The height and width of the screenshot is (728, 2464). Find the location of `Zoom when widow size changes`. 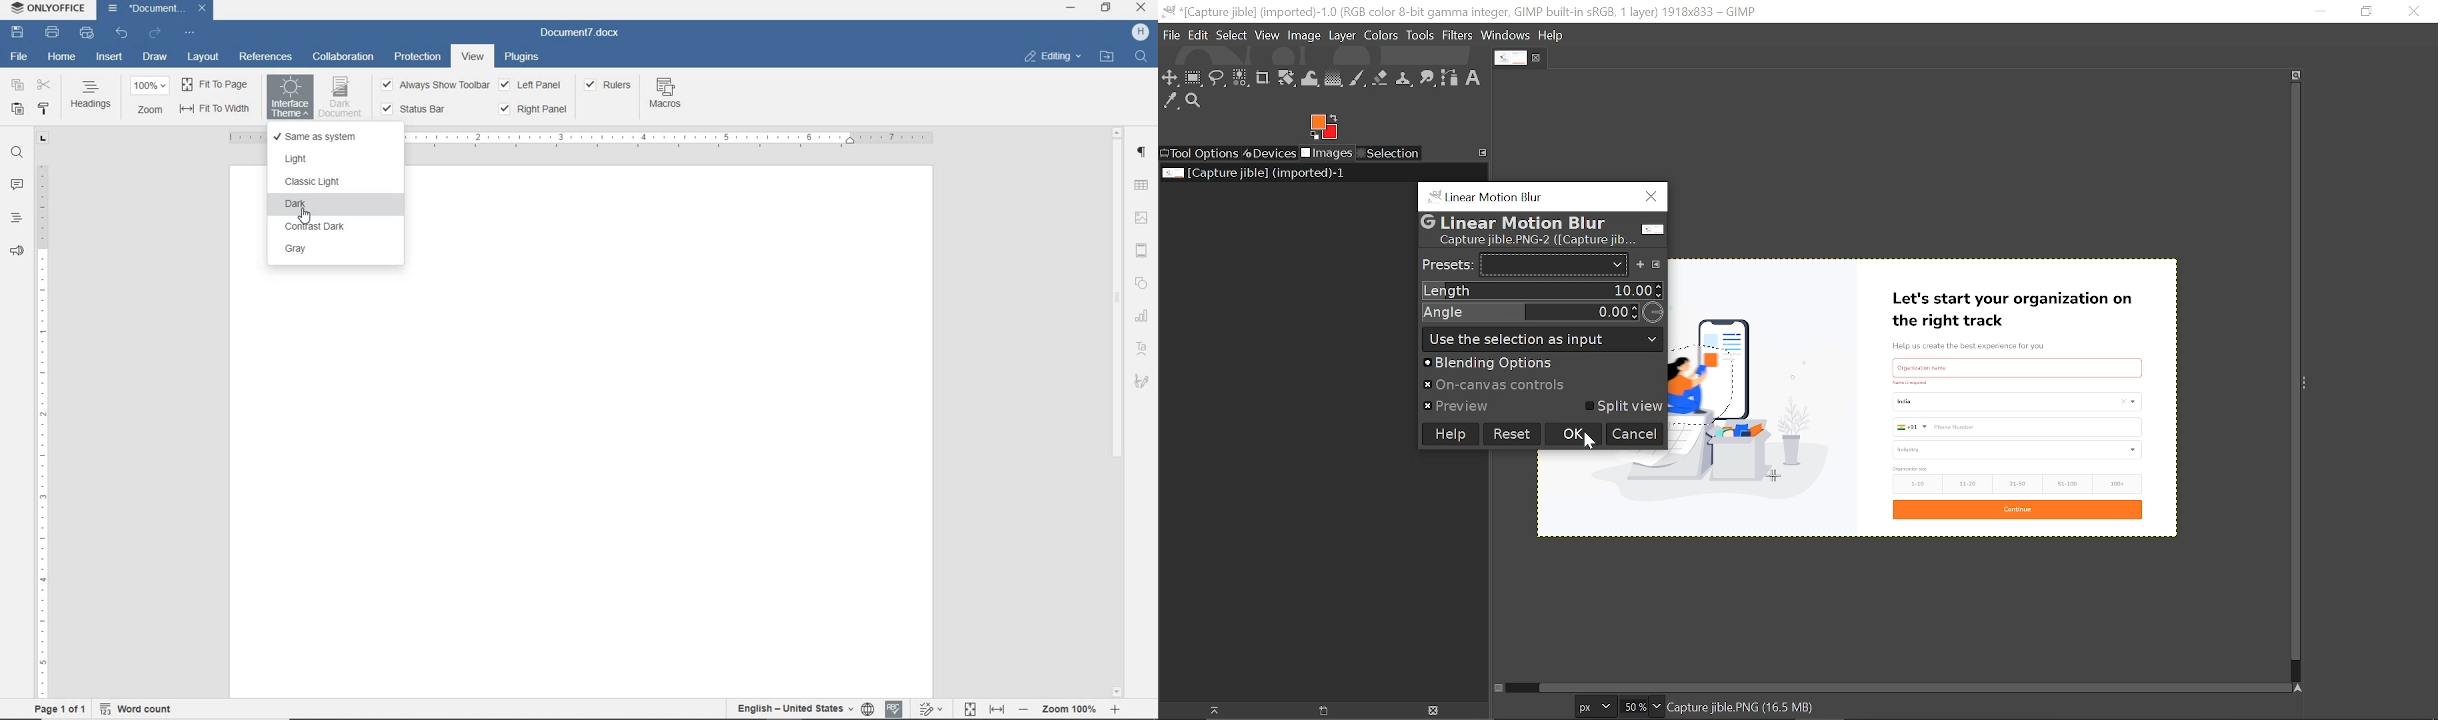

Zoom when widow size changes is located at coordinates (2296, 75).